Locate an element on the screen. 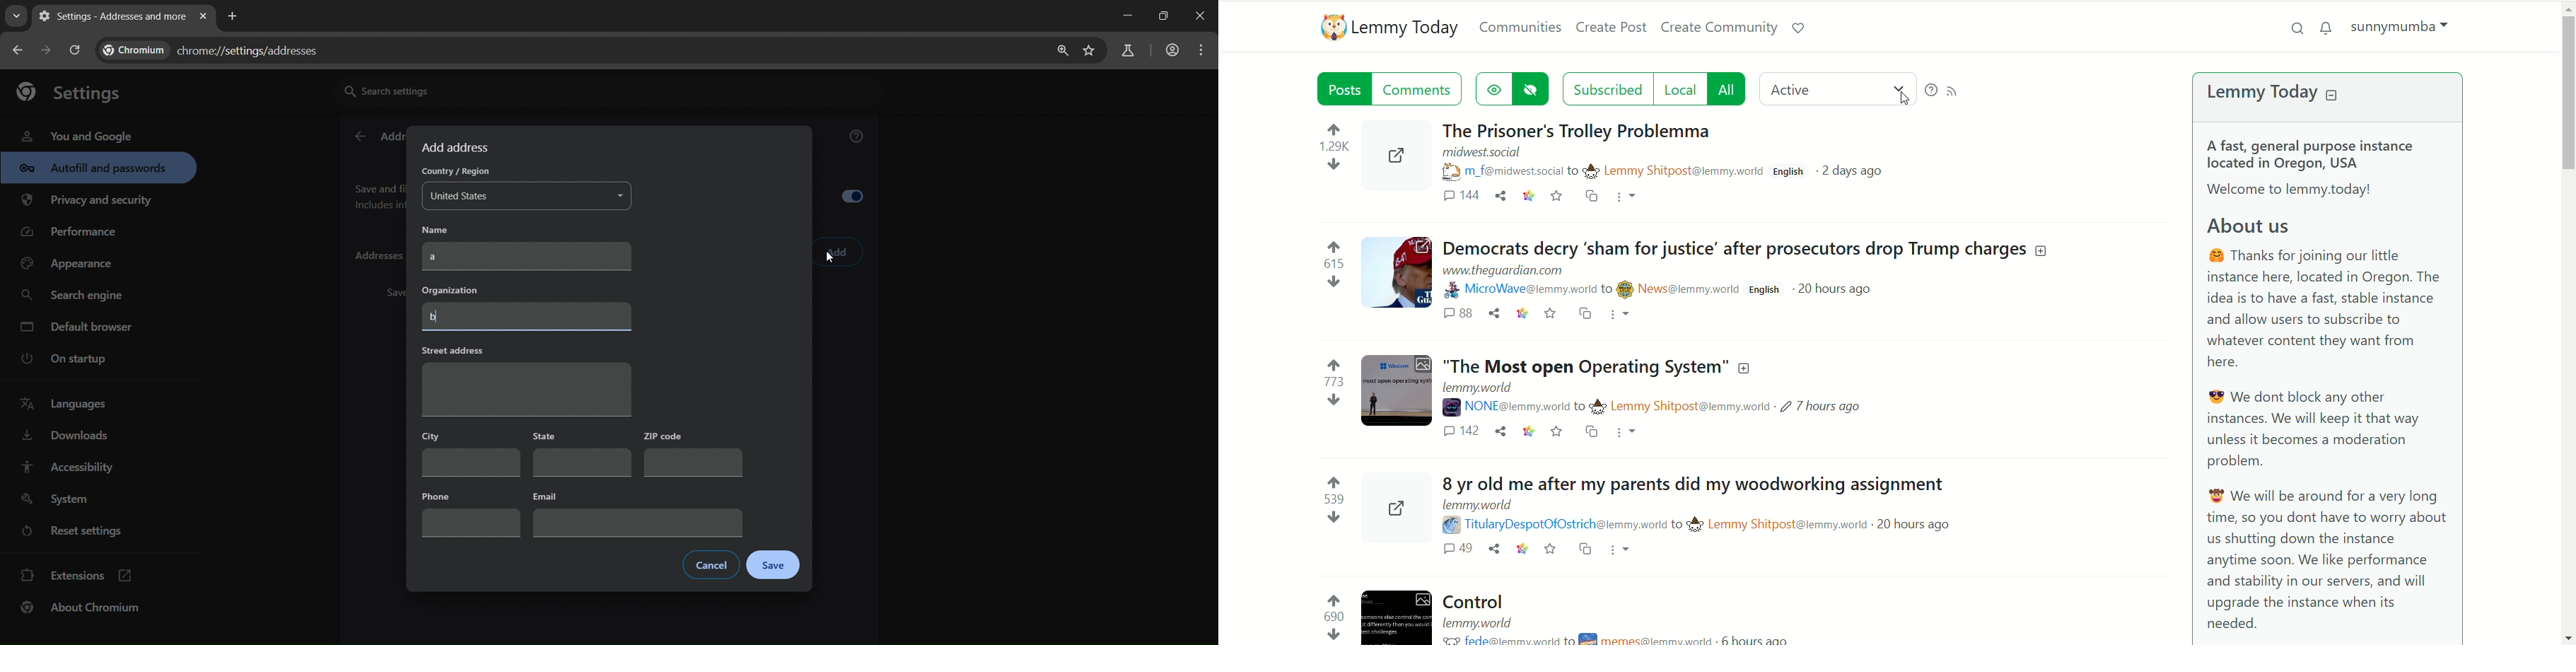 The image size is (2576, 672). vertical scroll bar is located at coordinates (2568, 321).